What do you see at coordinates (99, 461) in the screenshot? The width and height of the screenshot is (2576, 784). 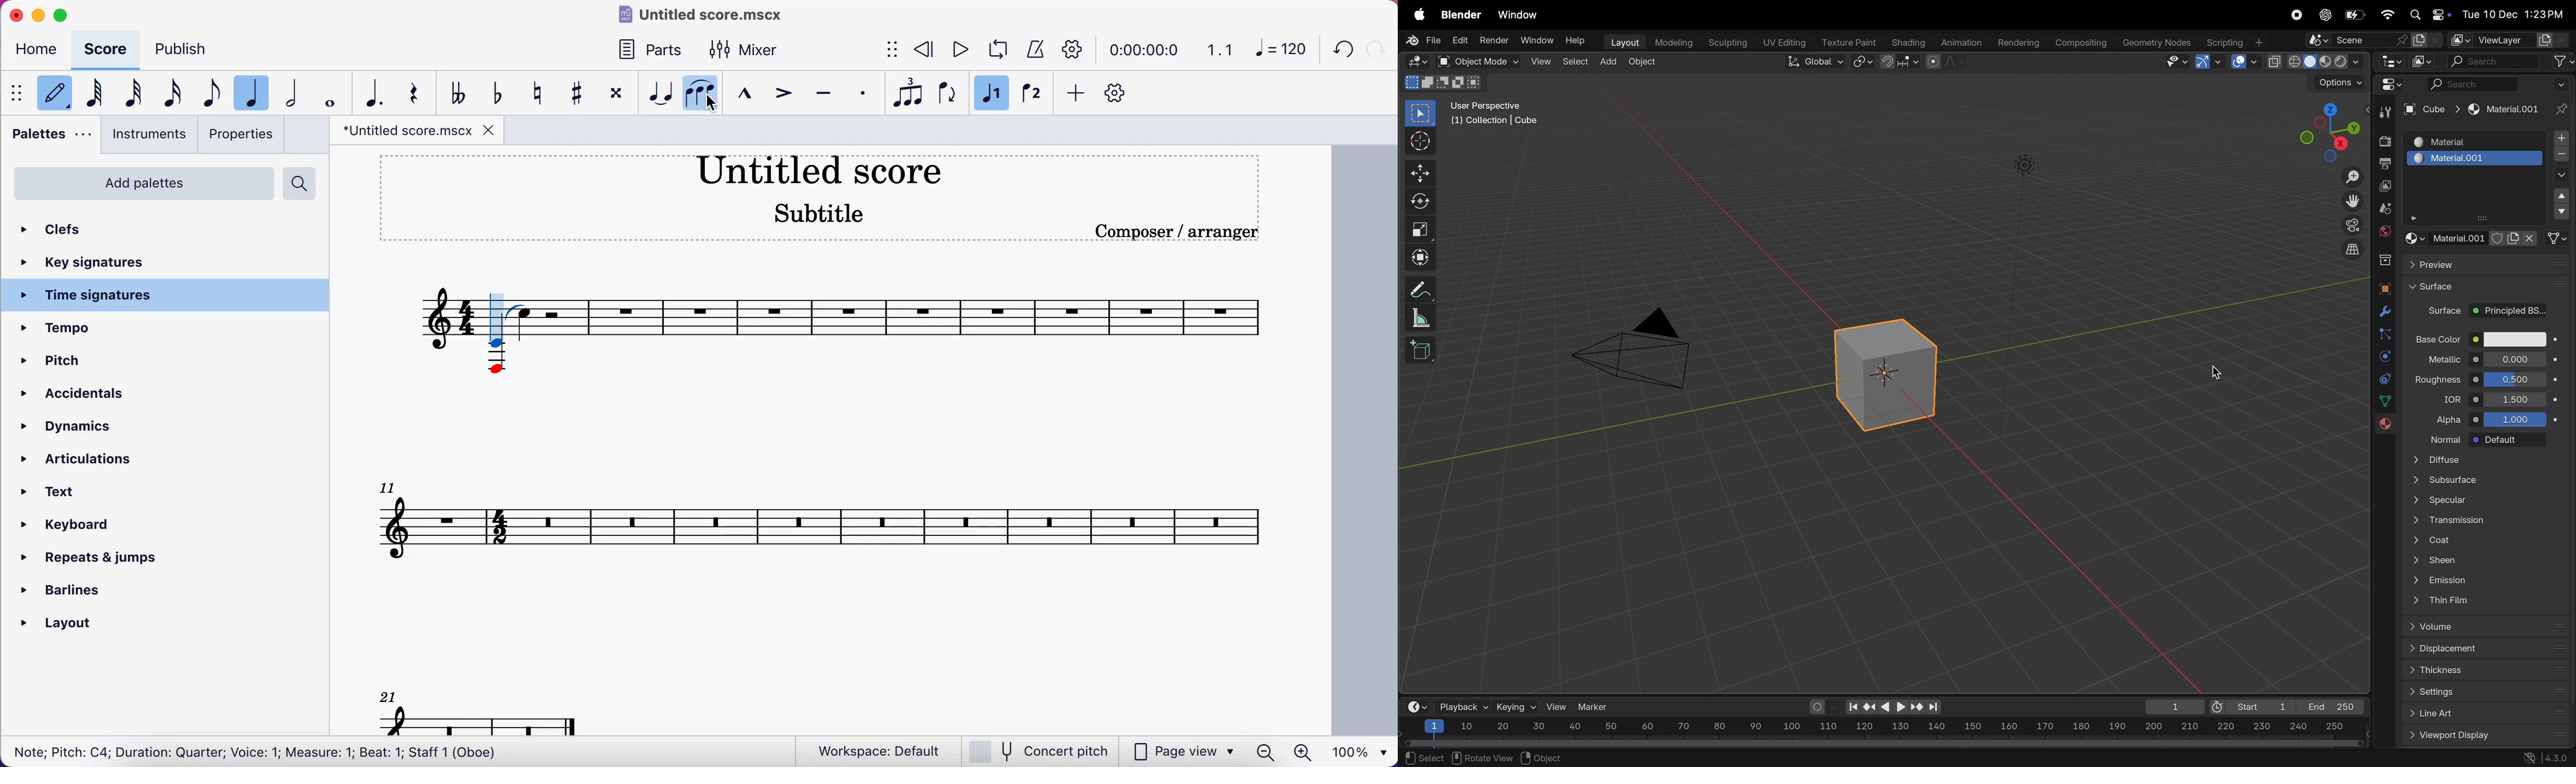 I see `articulations` at bounding box center [99, 461].